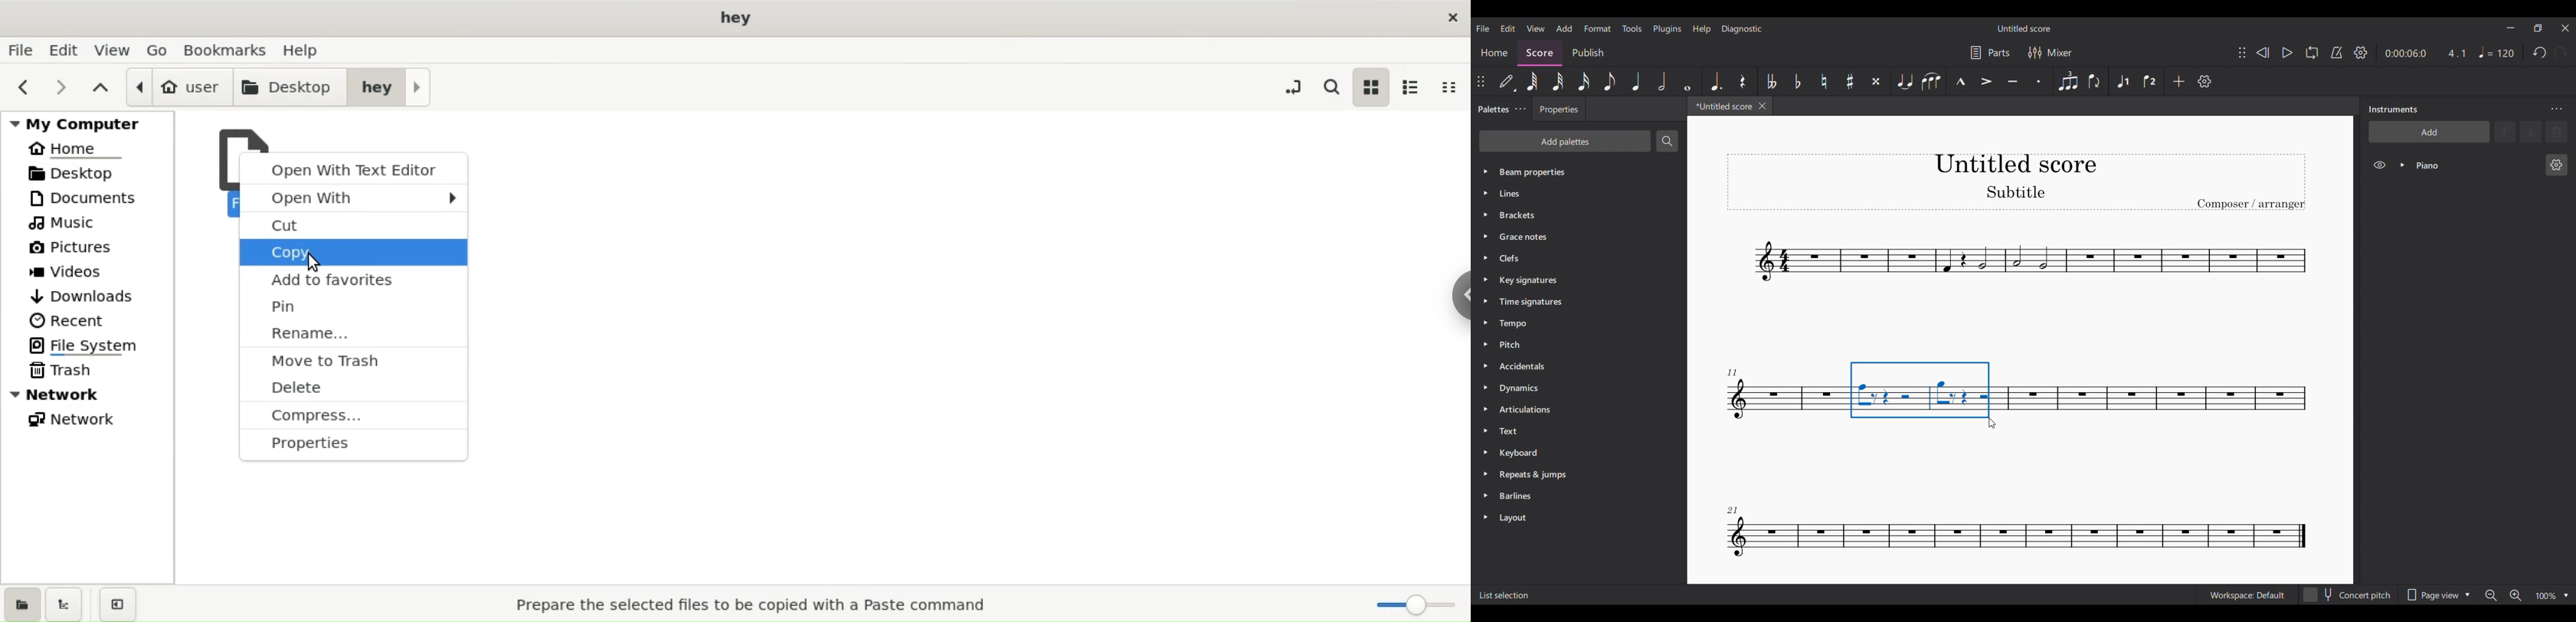 This screenshot has height=644, width=2576. What do you see at coordinates (2546, 596) in the screenshot?
I see `Current zoom factor` at bounding box center [2546, 596].